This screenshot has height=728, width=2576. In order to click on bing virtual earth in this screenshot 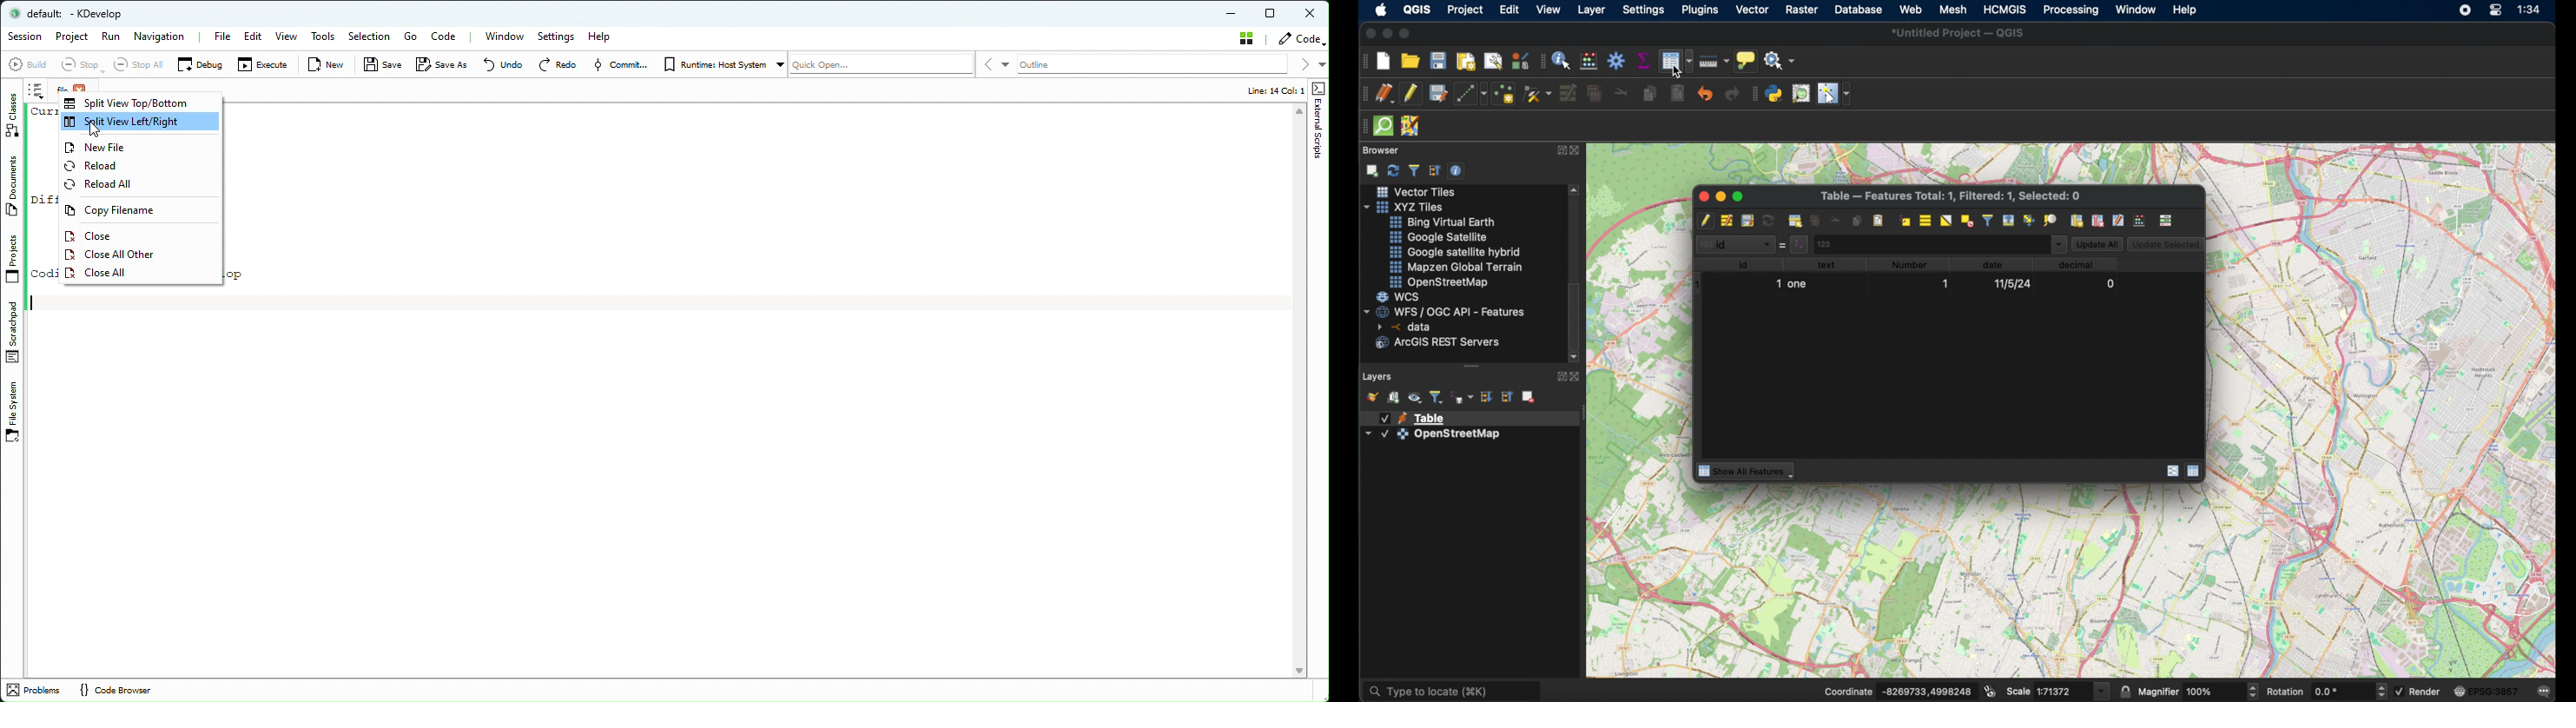, I will do `click(1444, 220)`.